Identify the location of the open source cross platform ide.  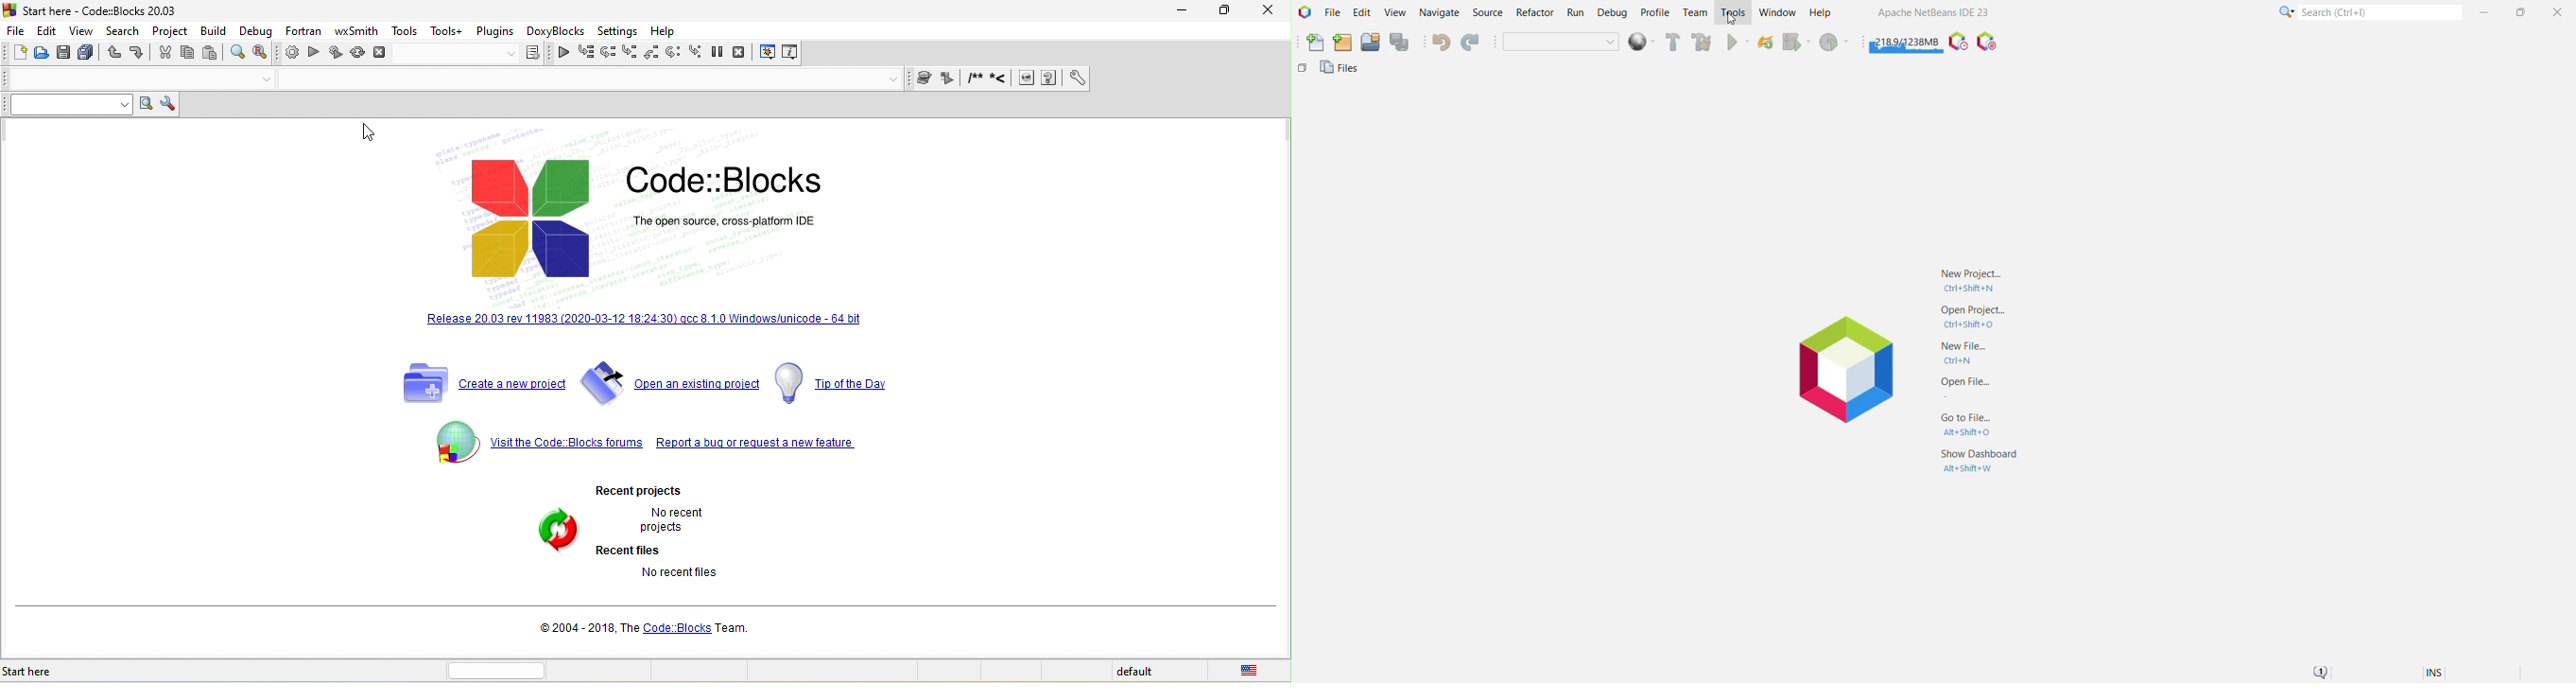
(732, 219).